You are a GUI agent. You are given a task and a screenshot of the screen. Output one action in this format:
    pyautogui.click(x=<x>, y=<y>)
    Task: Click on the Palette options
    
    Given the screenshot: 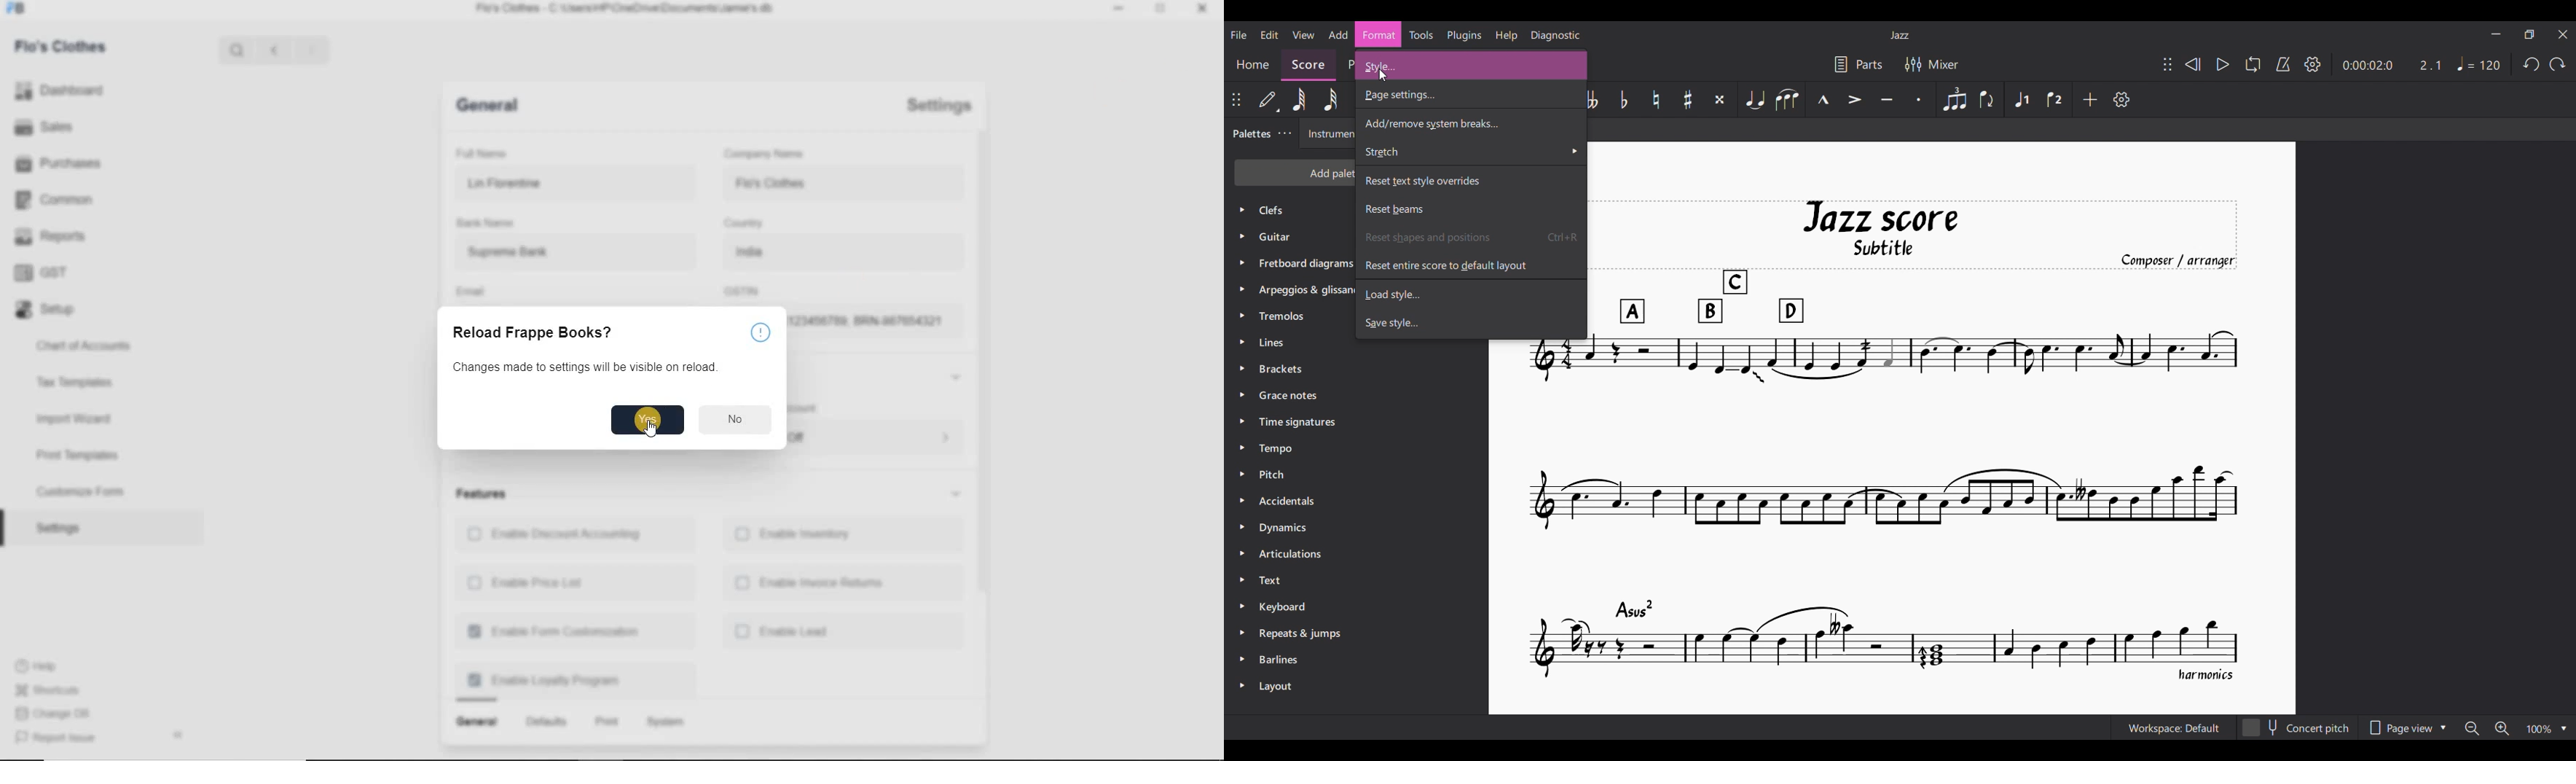 What is the action you would take?
    pyautogui.click(x=1277, y=211)
    